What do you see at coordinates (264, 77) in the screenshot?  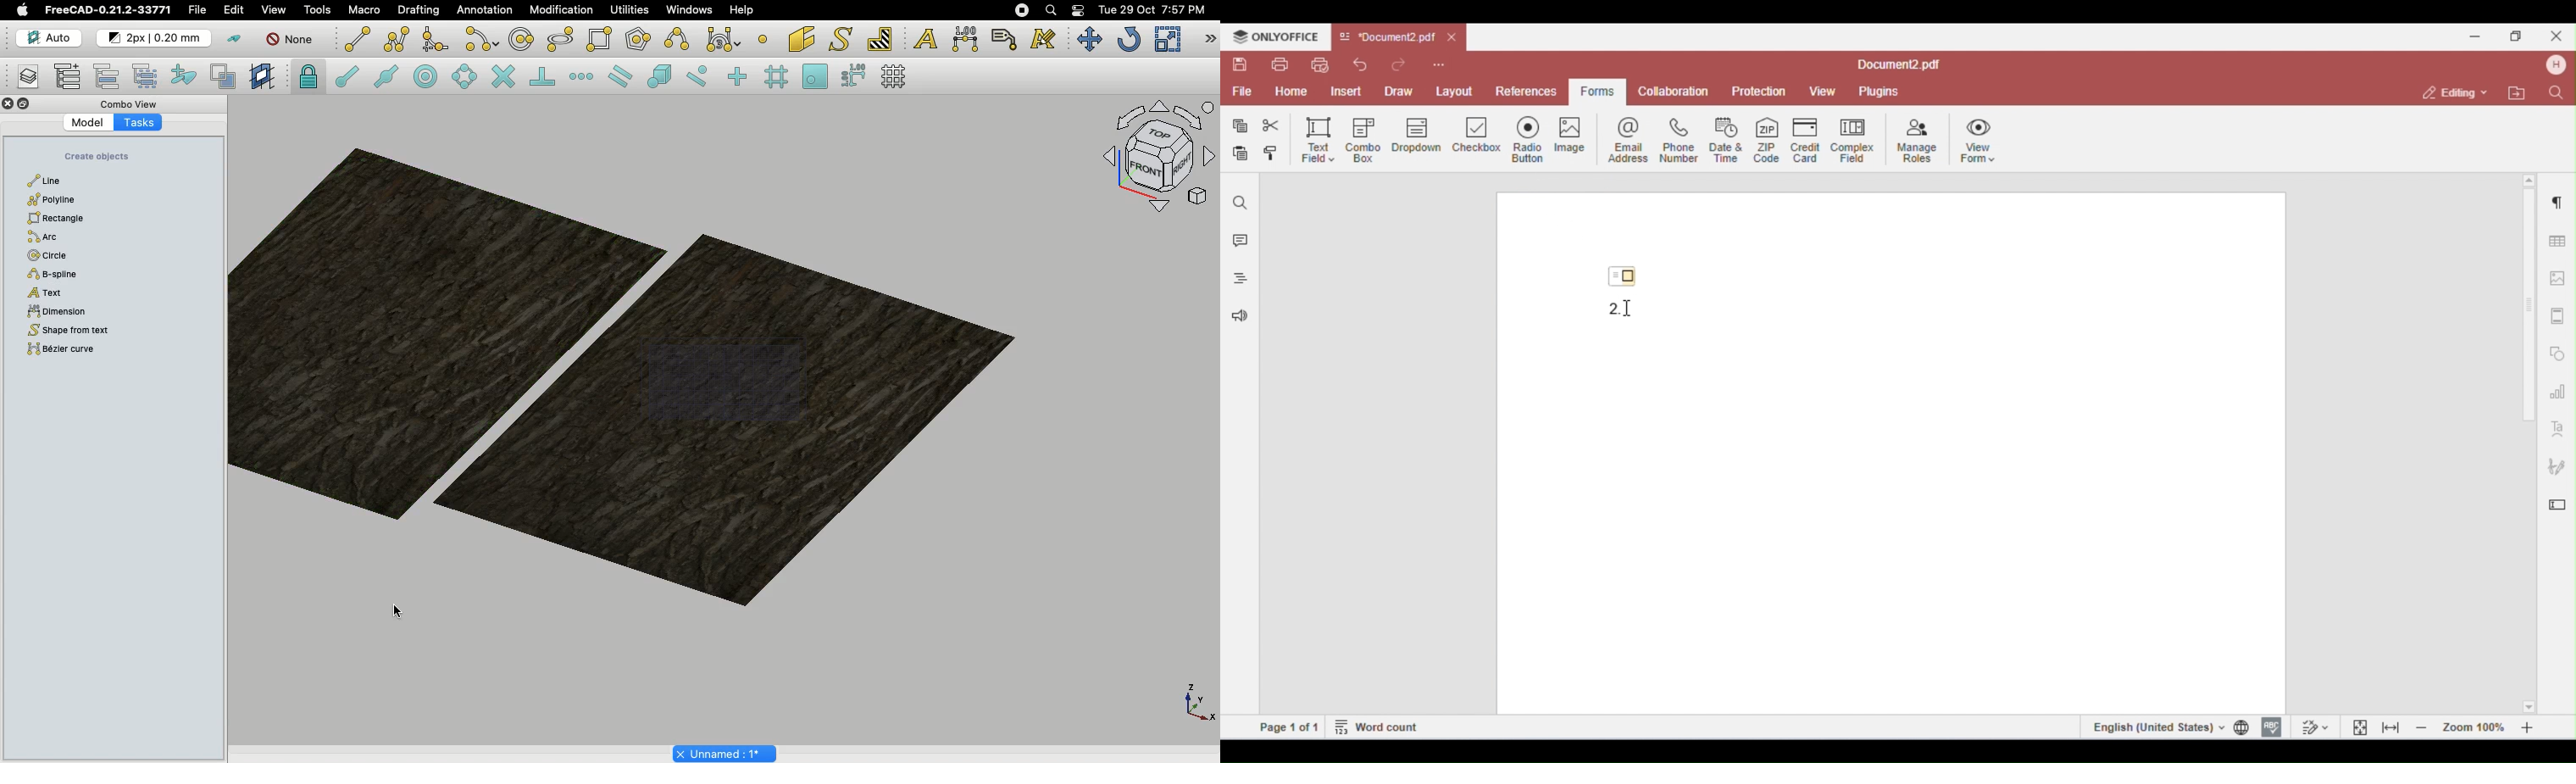 I see `Create working plane proxy` at bounding box center [264, 77].